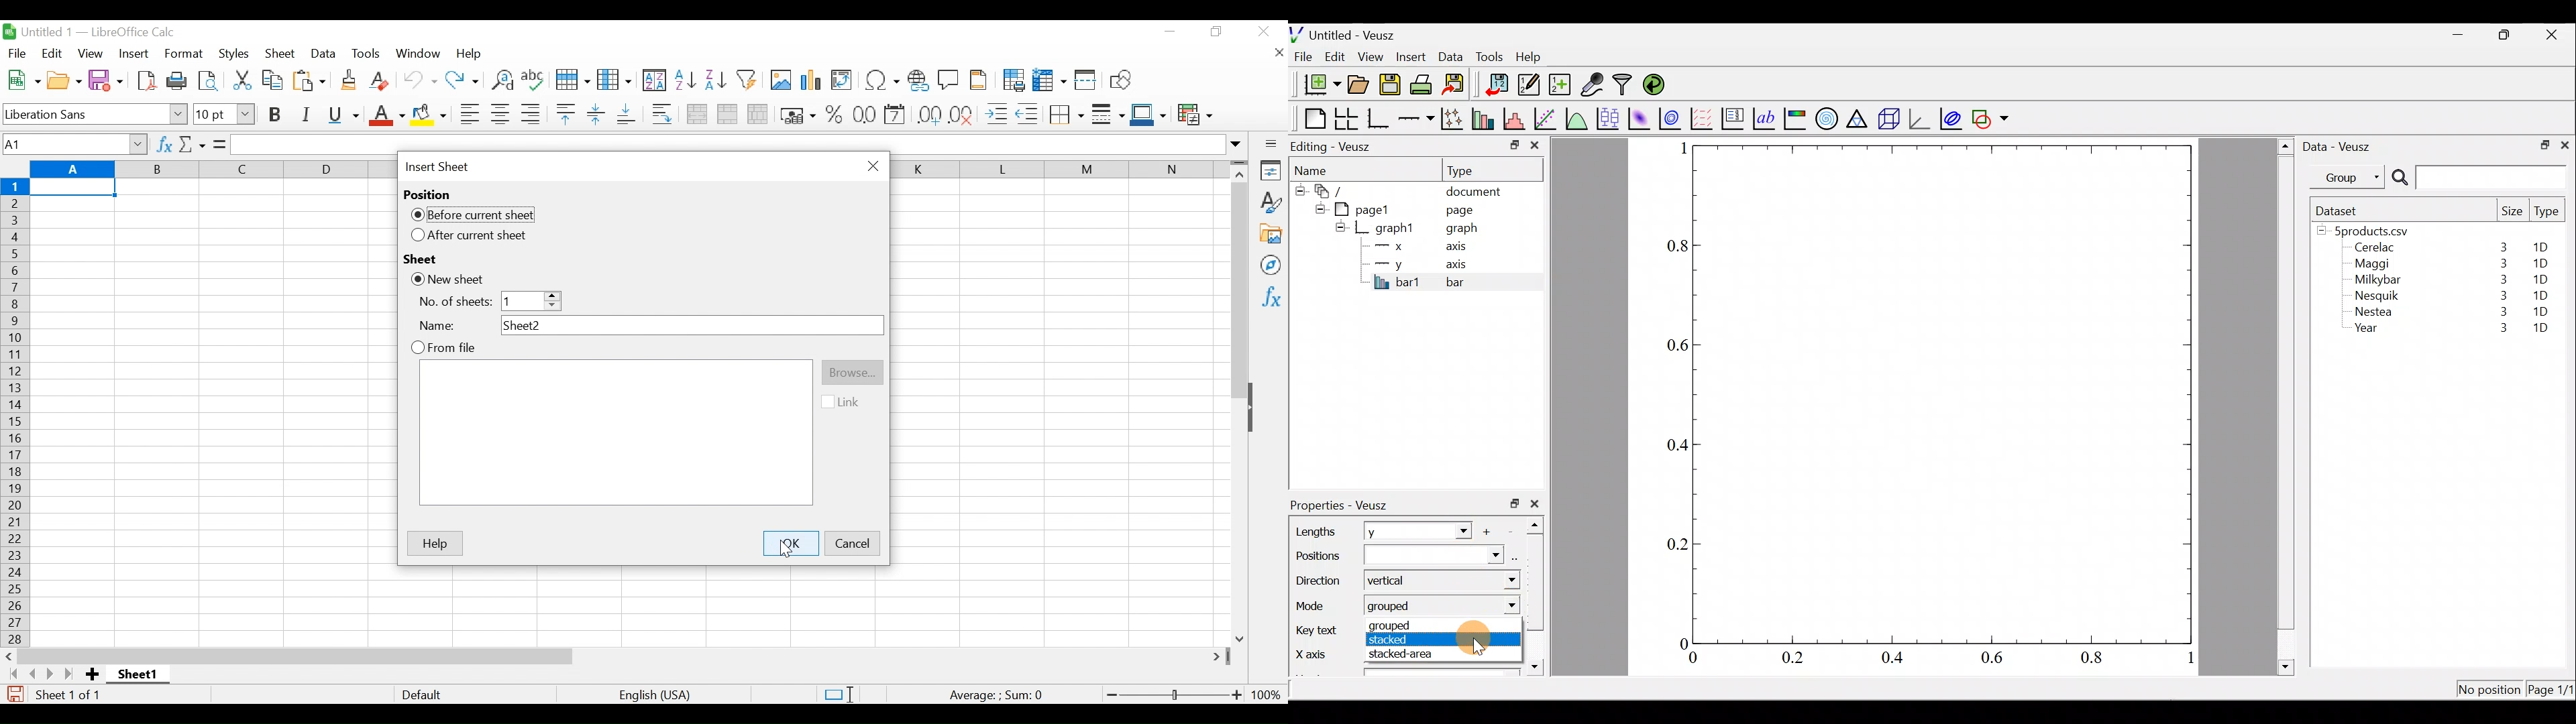  I want to click on Add another item, so click(1491, 532).